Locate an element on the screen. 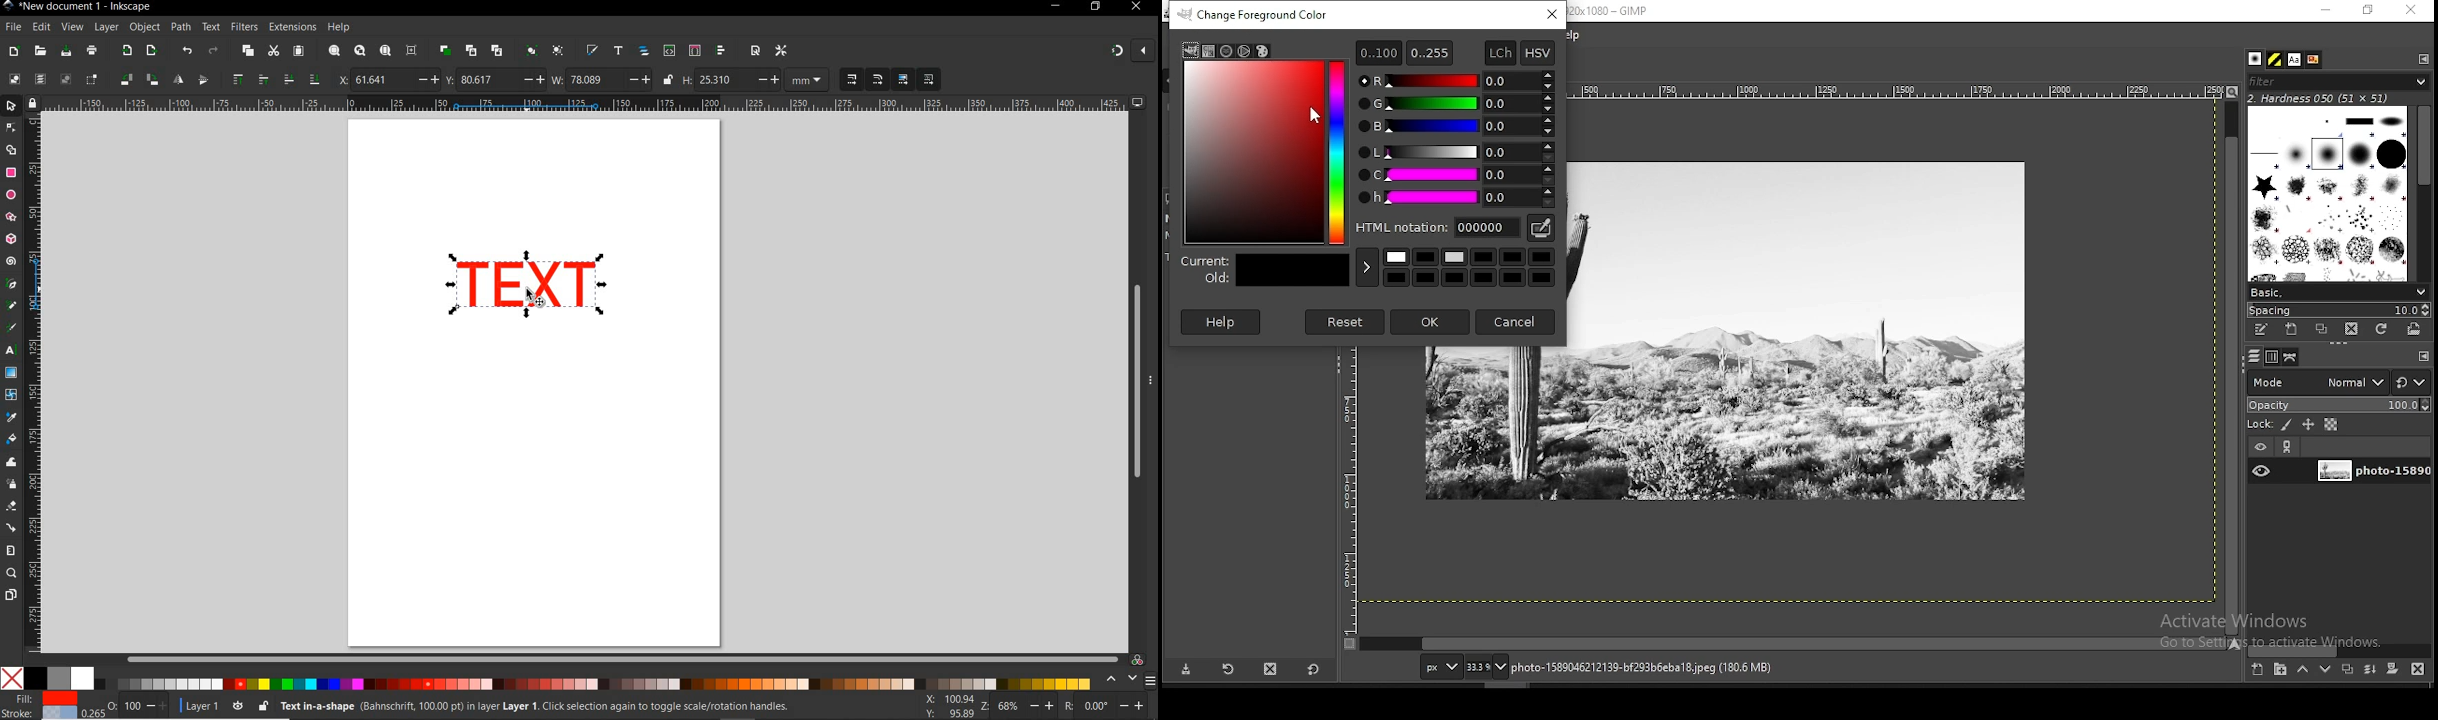 This screenshot has width=2464, height=728. import is located at coordinates (126, 52).